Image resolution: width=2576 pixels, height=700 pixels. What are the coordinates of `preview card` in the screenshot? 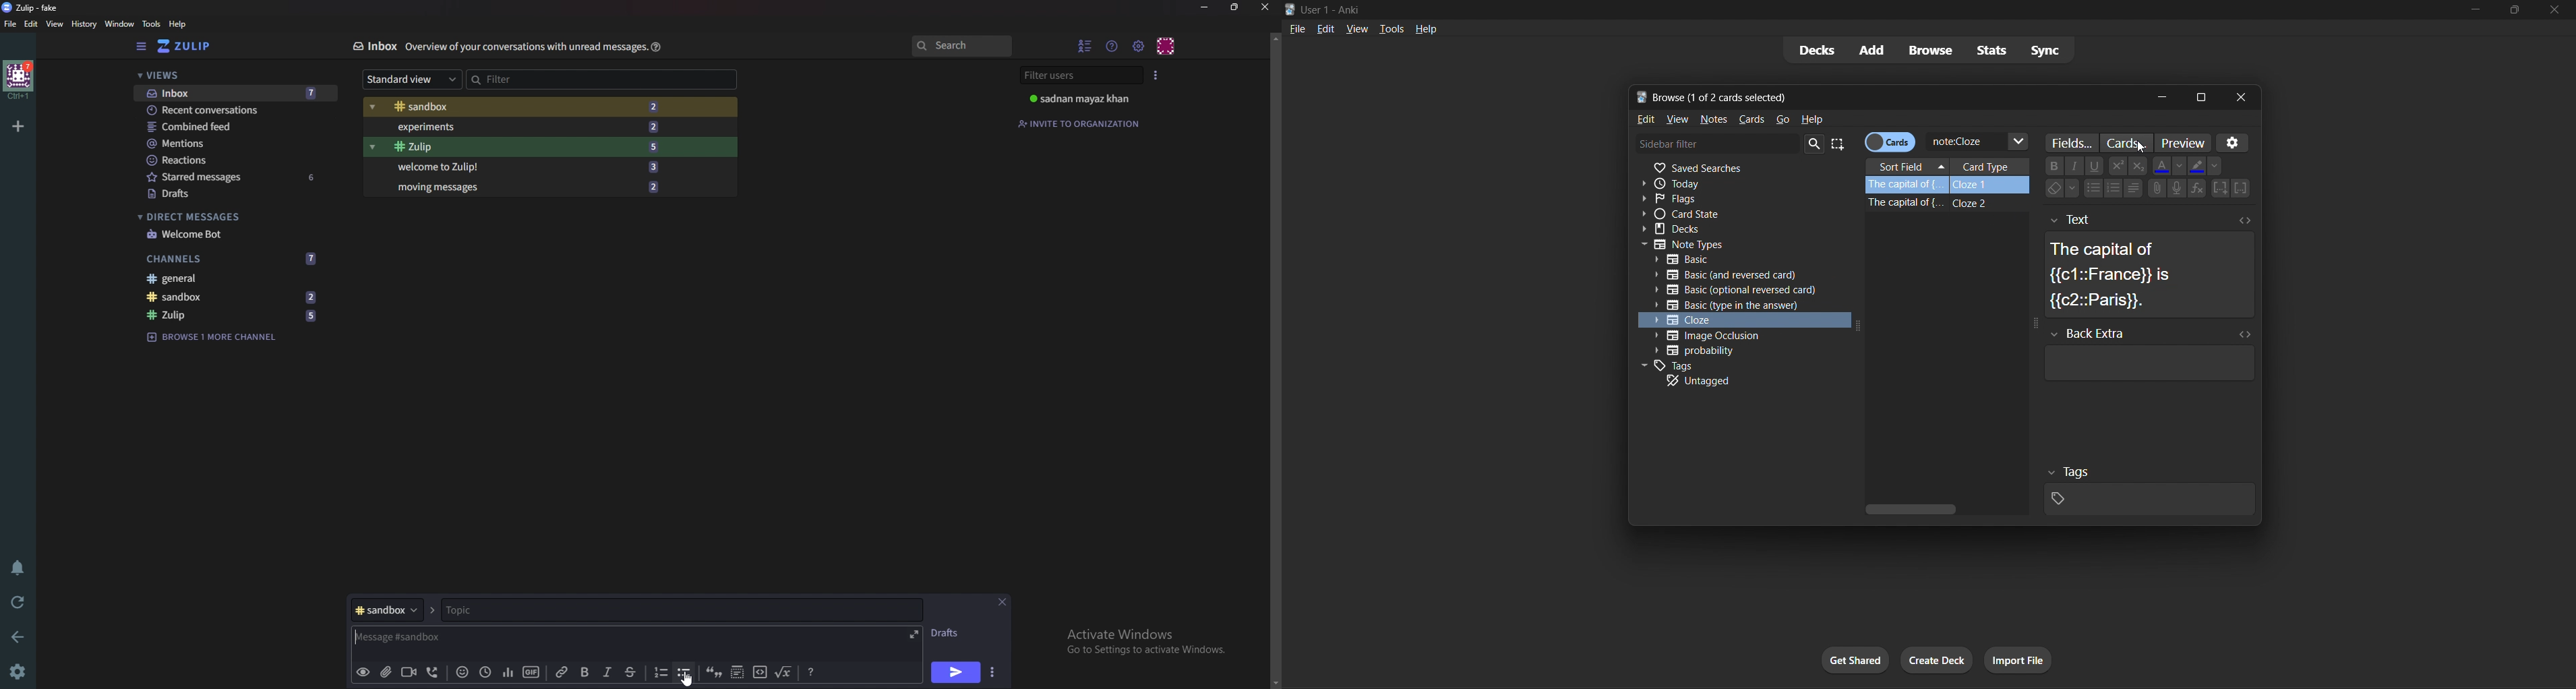 It's located at (2181, 141).